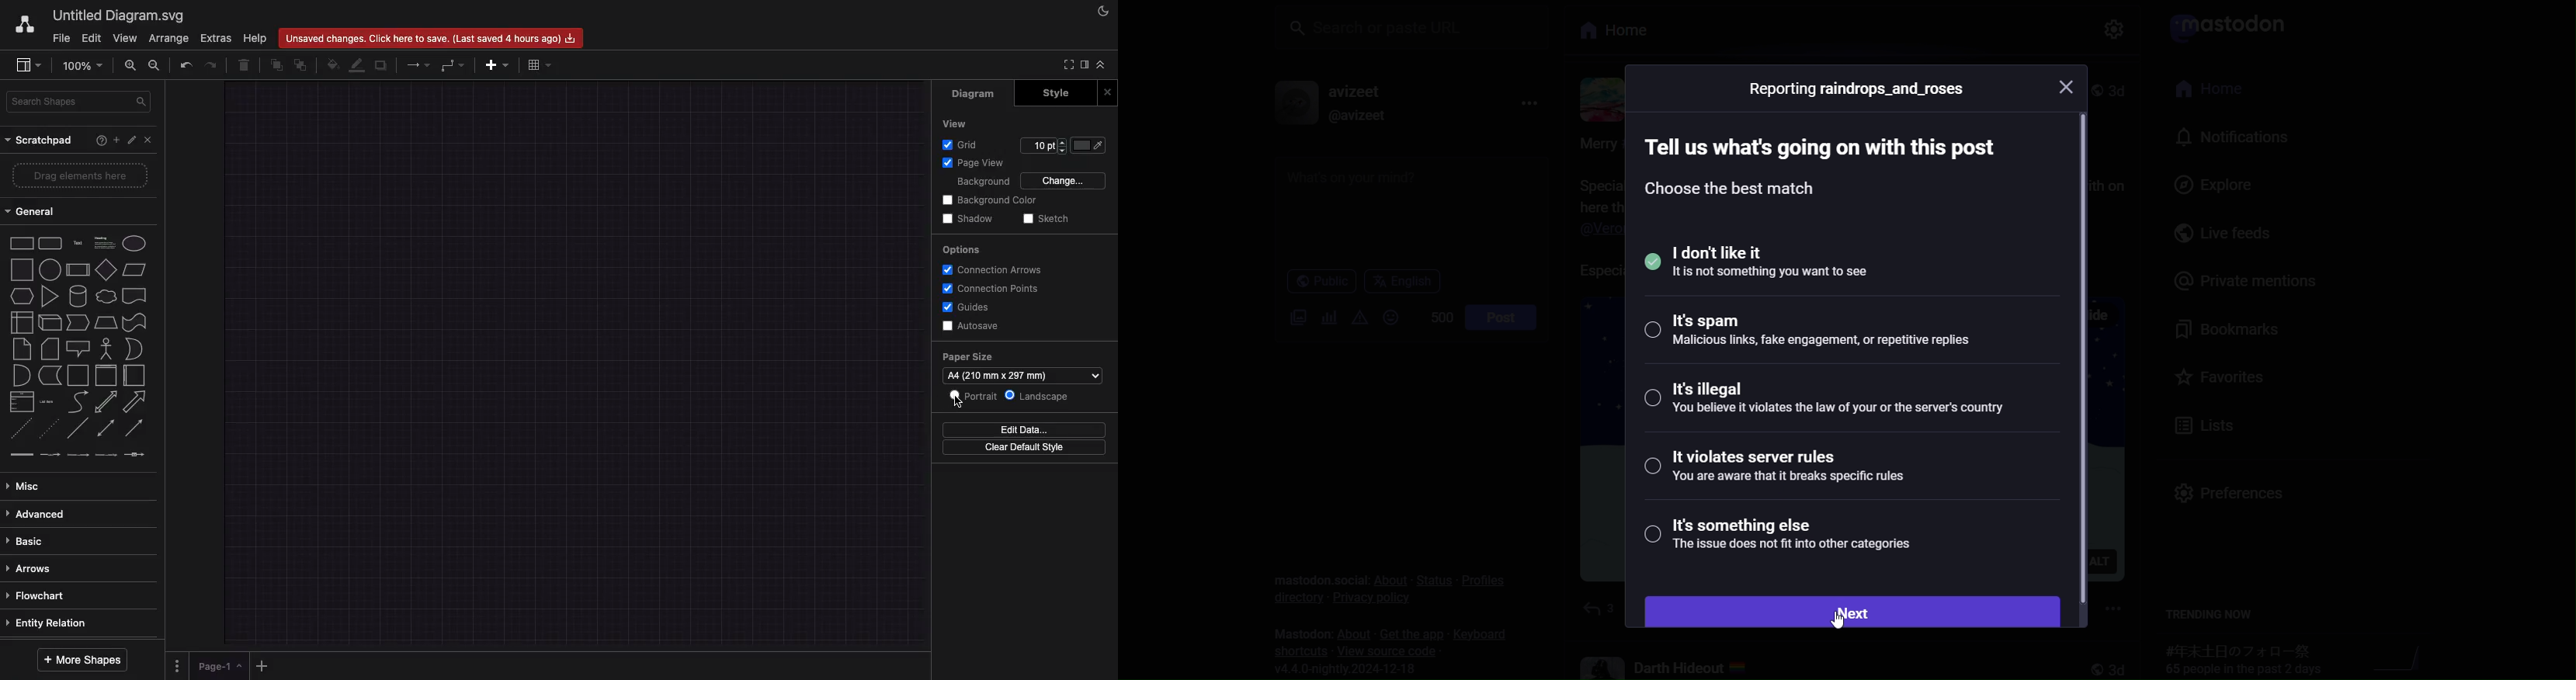 This screenshot has height=700, width=2576. What do you see at coordinates (1780, 535) in the screenshot?
I see `something else` at bounding box center [1780, 535].